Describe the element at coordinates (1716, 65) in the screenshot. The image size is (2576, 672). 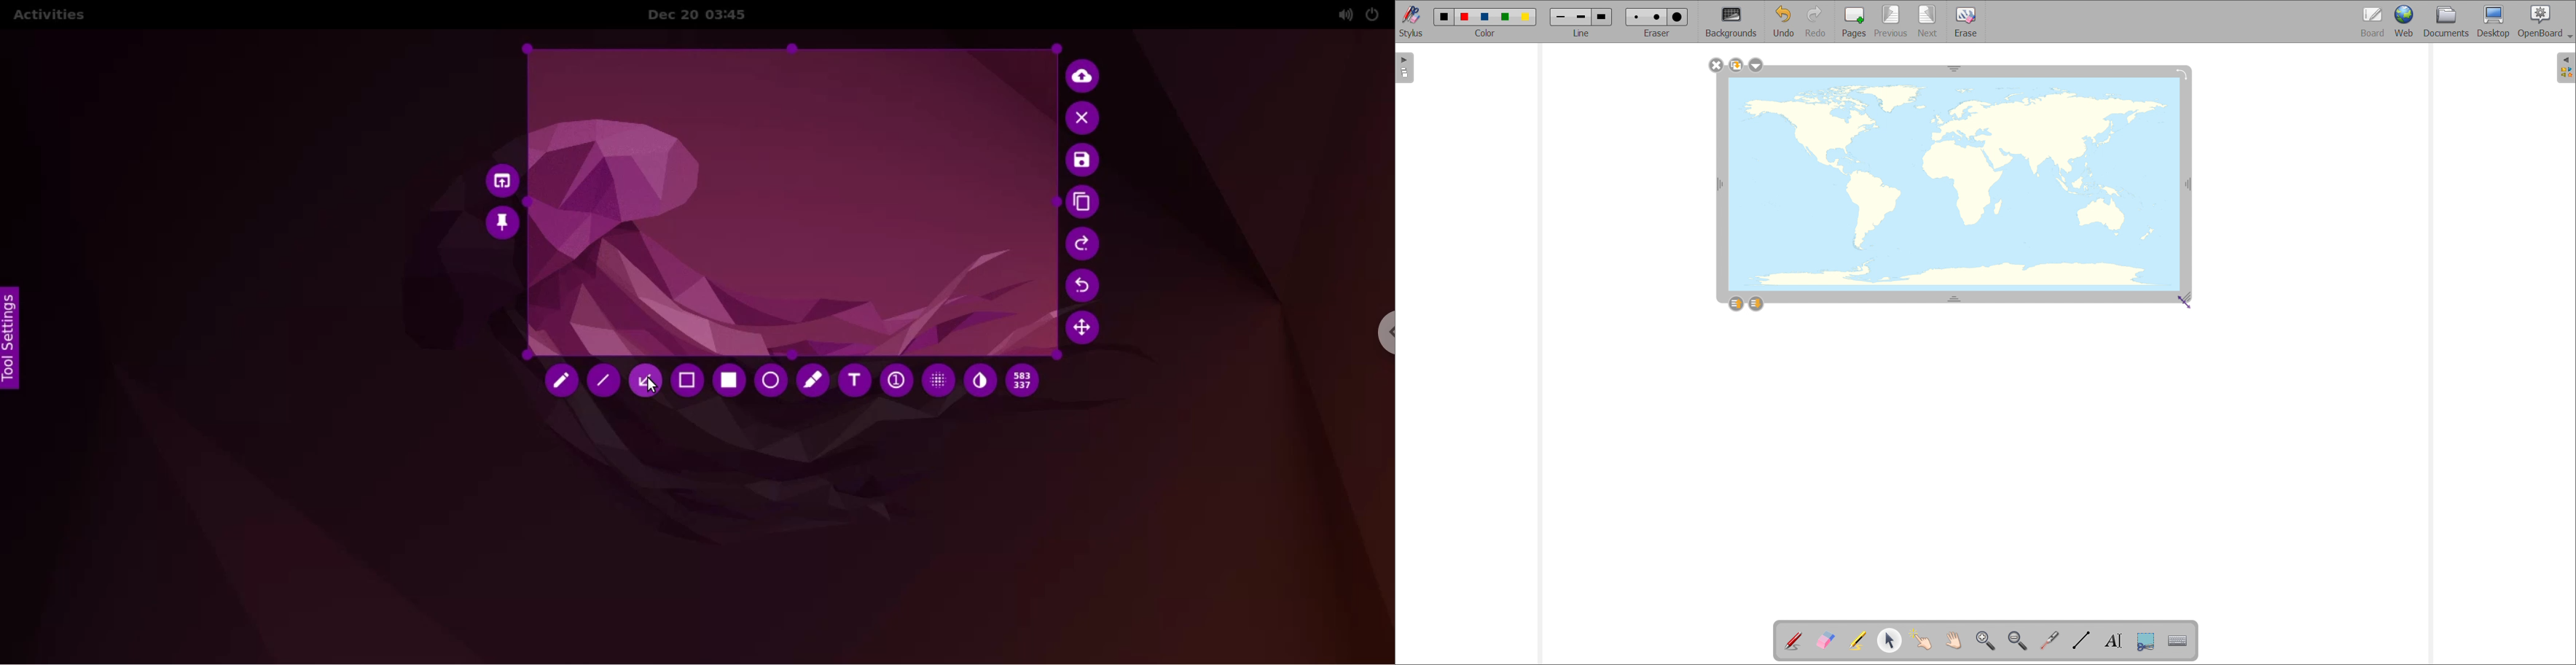
I see `delete` at that location.